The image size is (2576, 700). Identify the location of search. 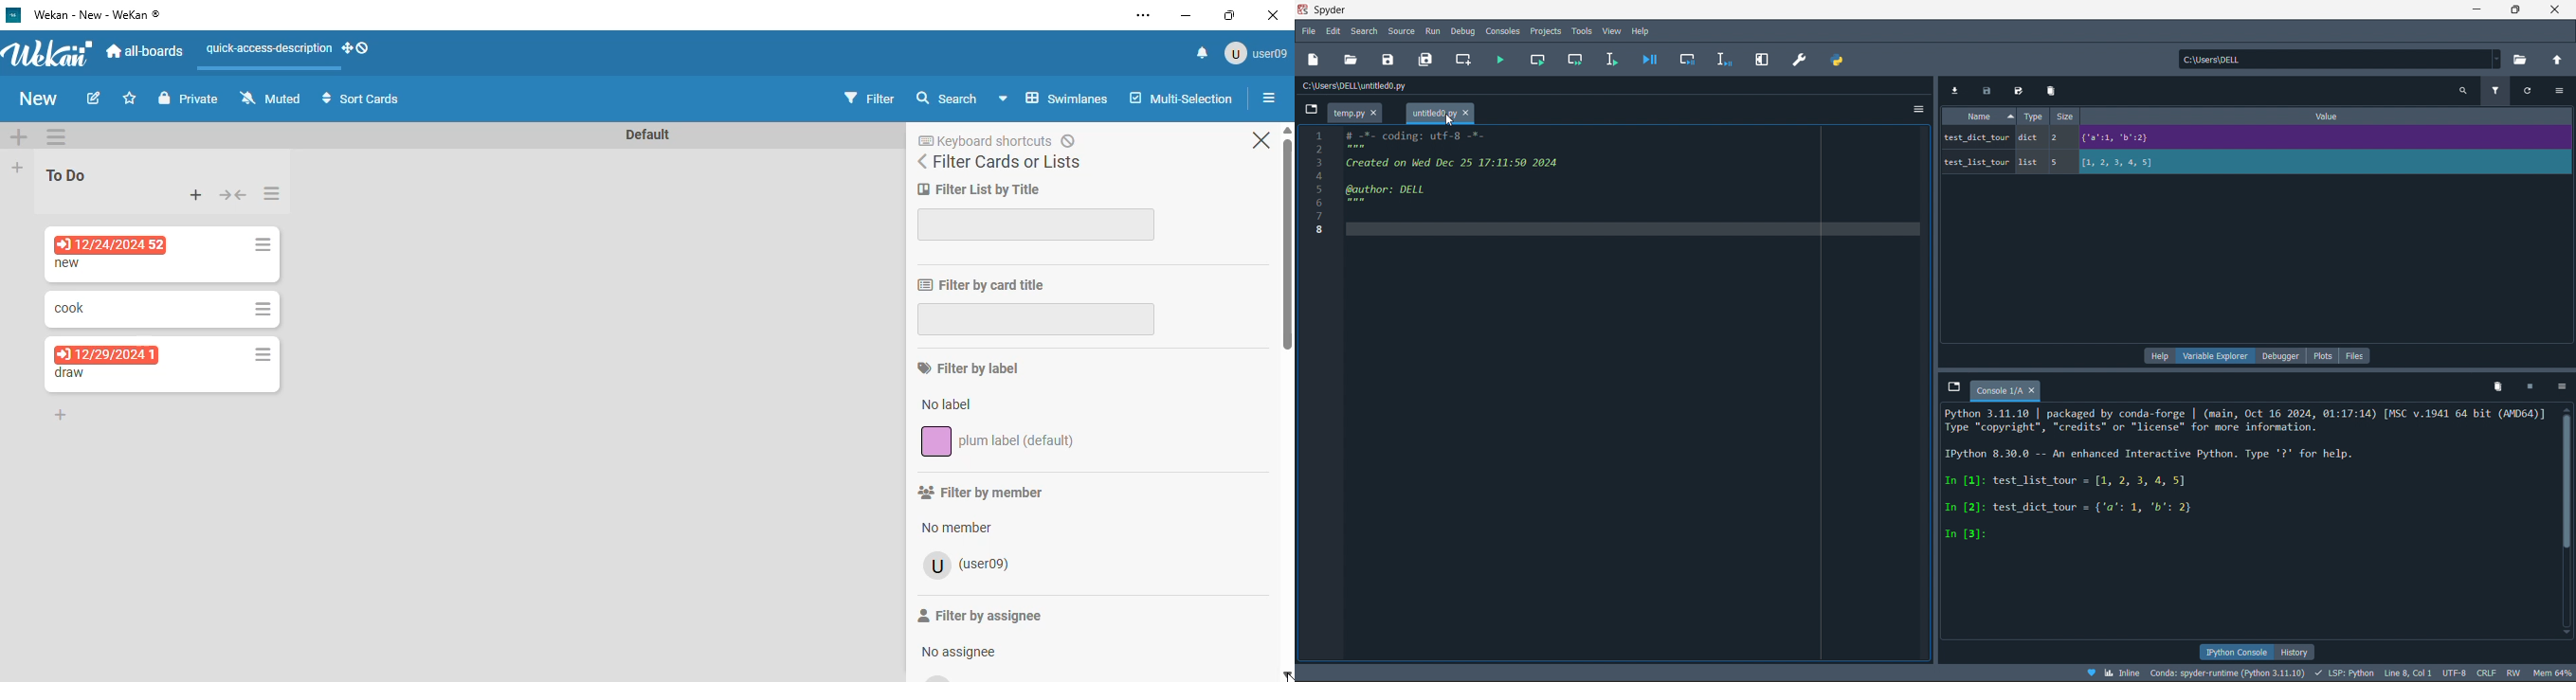
(2462, 90).